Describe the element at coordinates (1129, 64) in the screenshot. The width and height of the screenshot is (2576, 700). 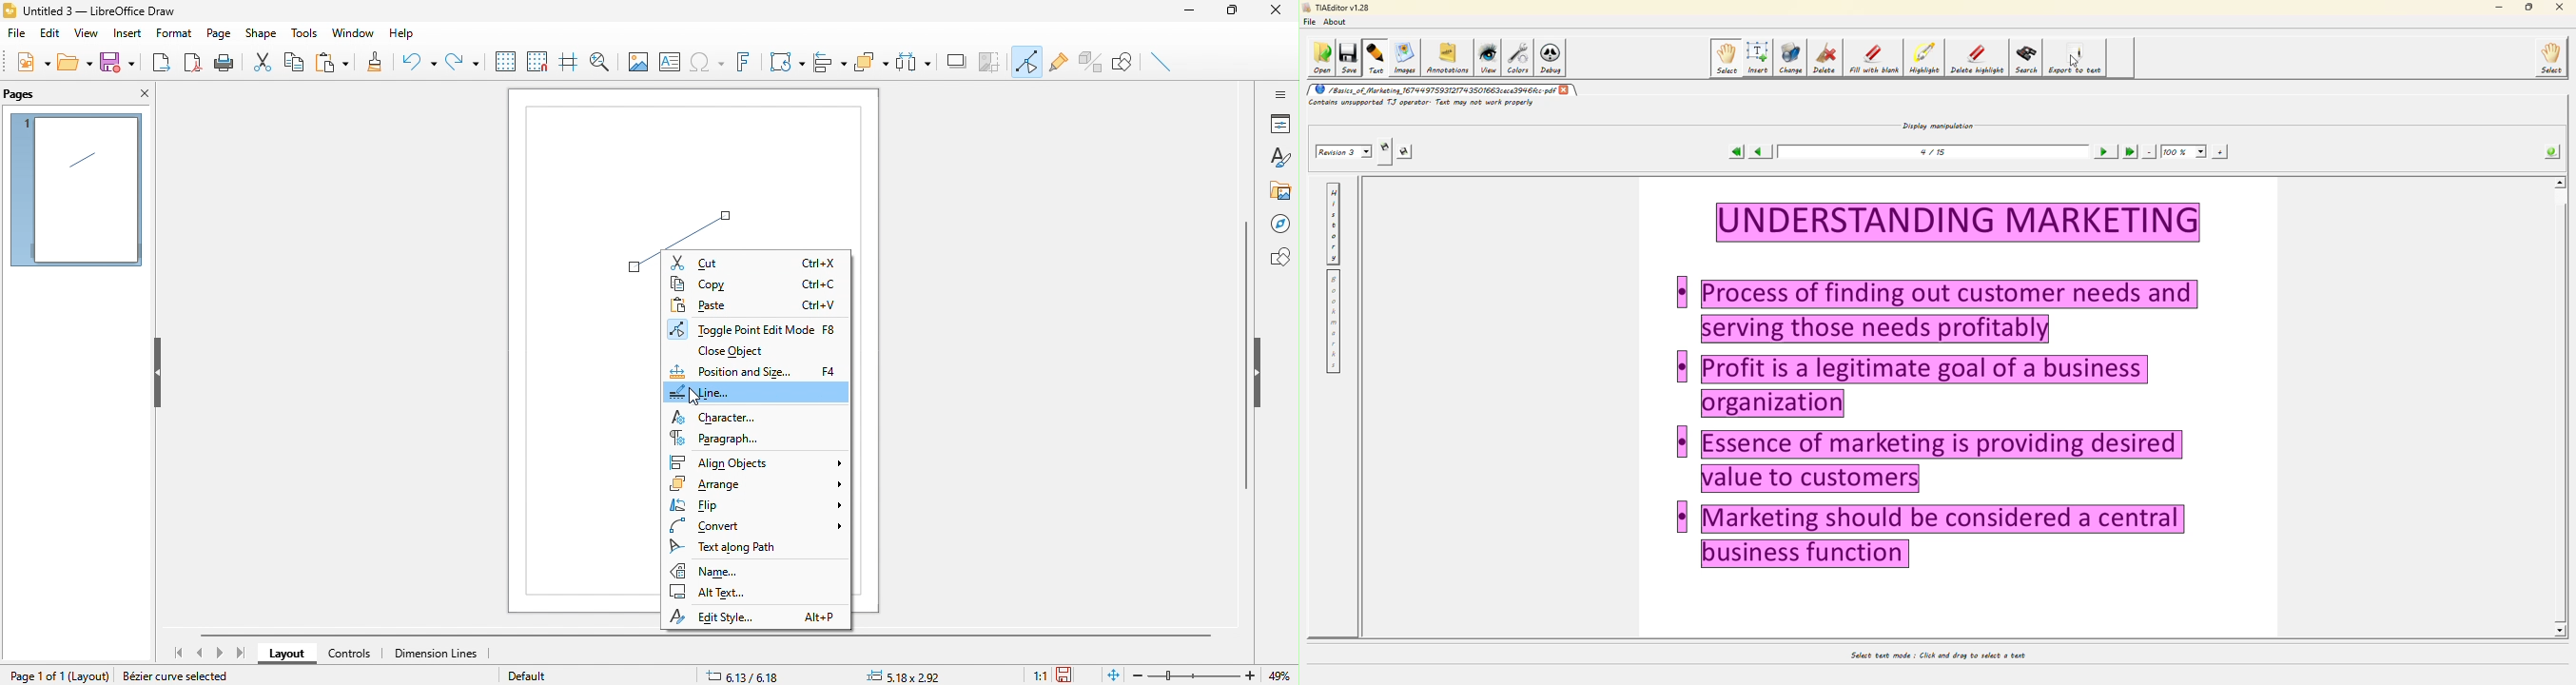
I see `show the draw function` at that location.